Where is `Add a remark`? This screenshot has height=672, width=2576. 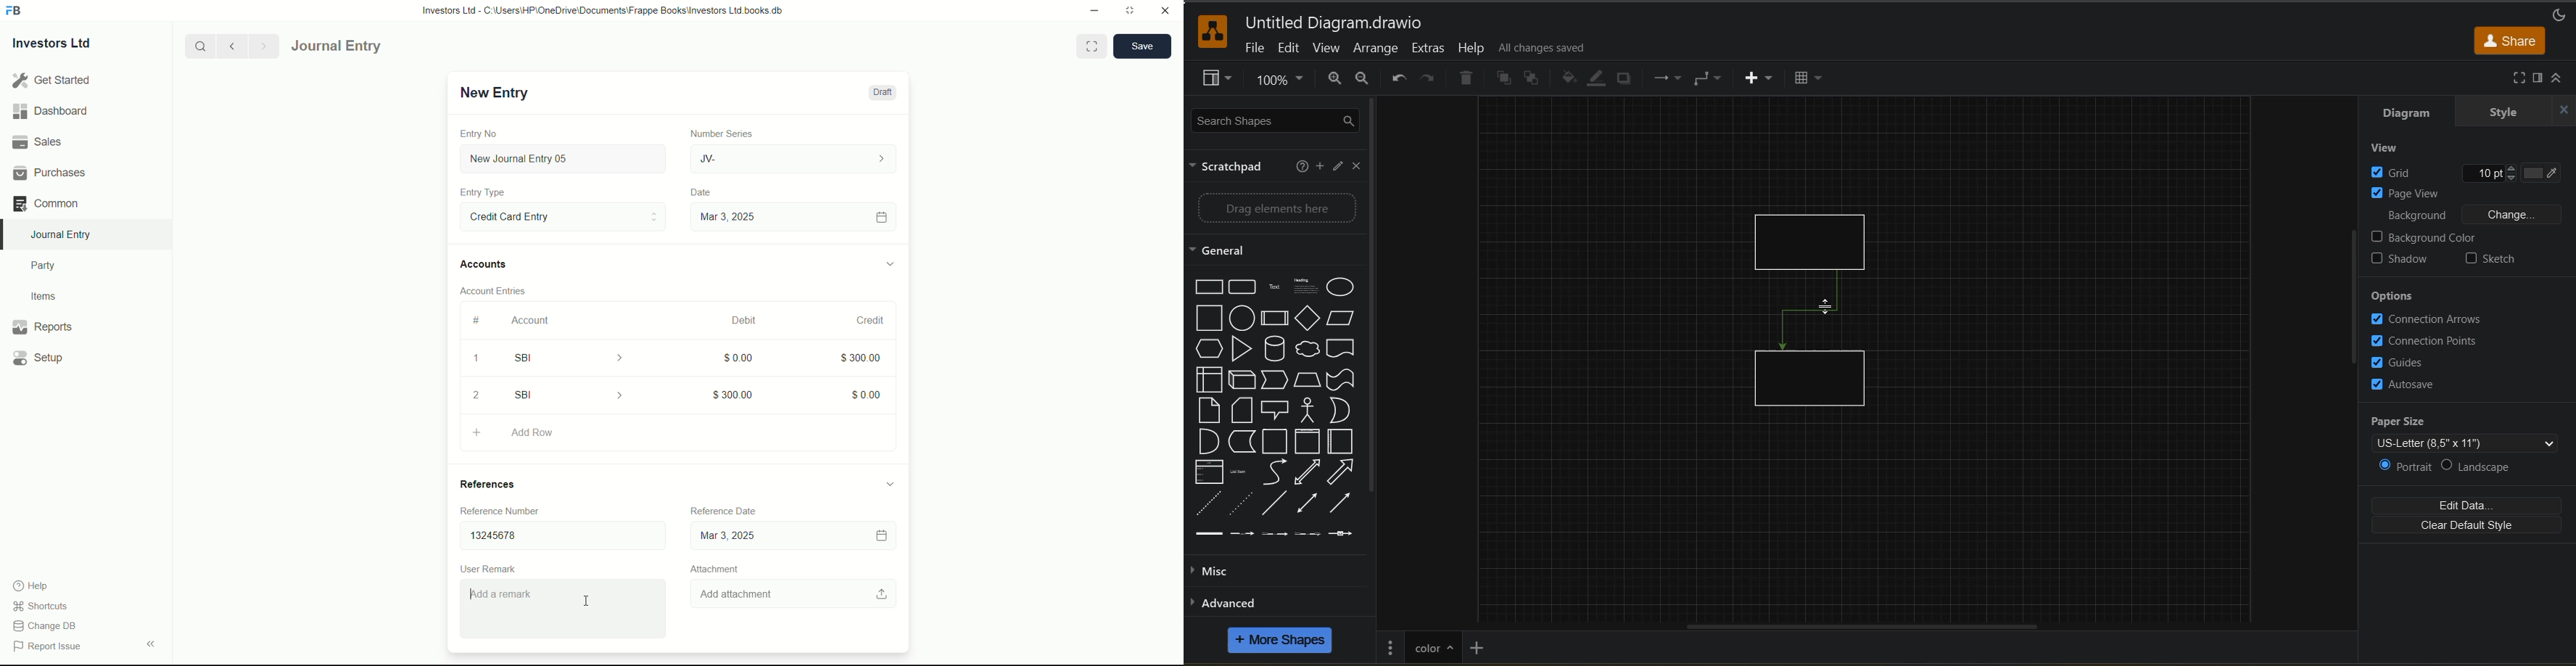 Add a remark is located at coordinates (565, 611).